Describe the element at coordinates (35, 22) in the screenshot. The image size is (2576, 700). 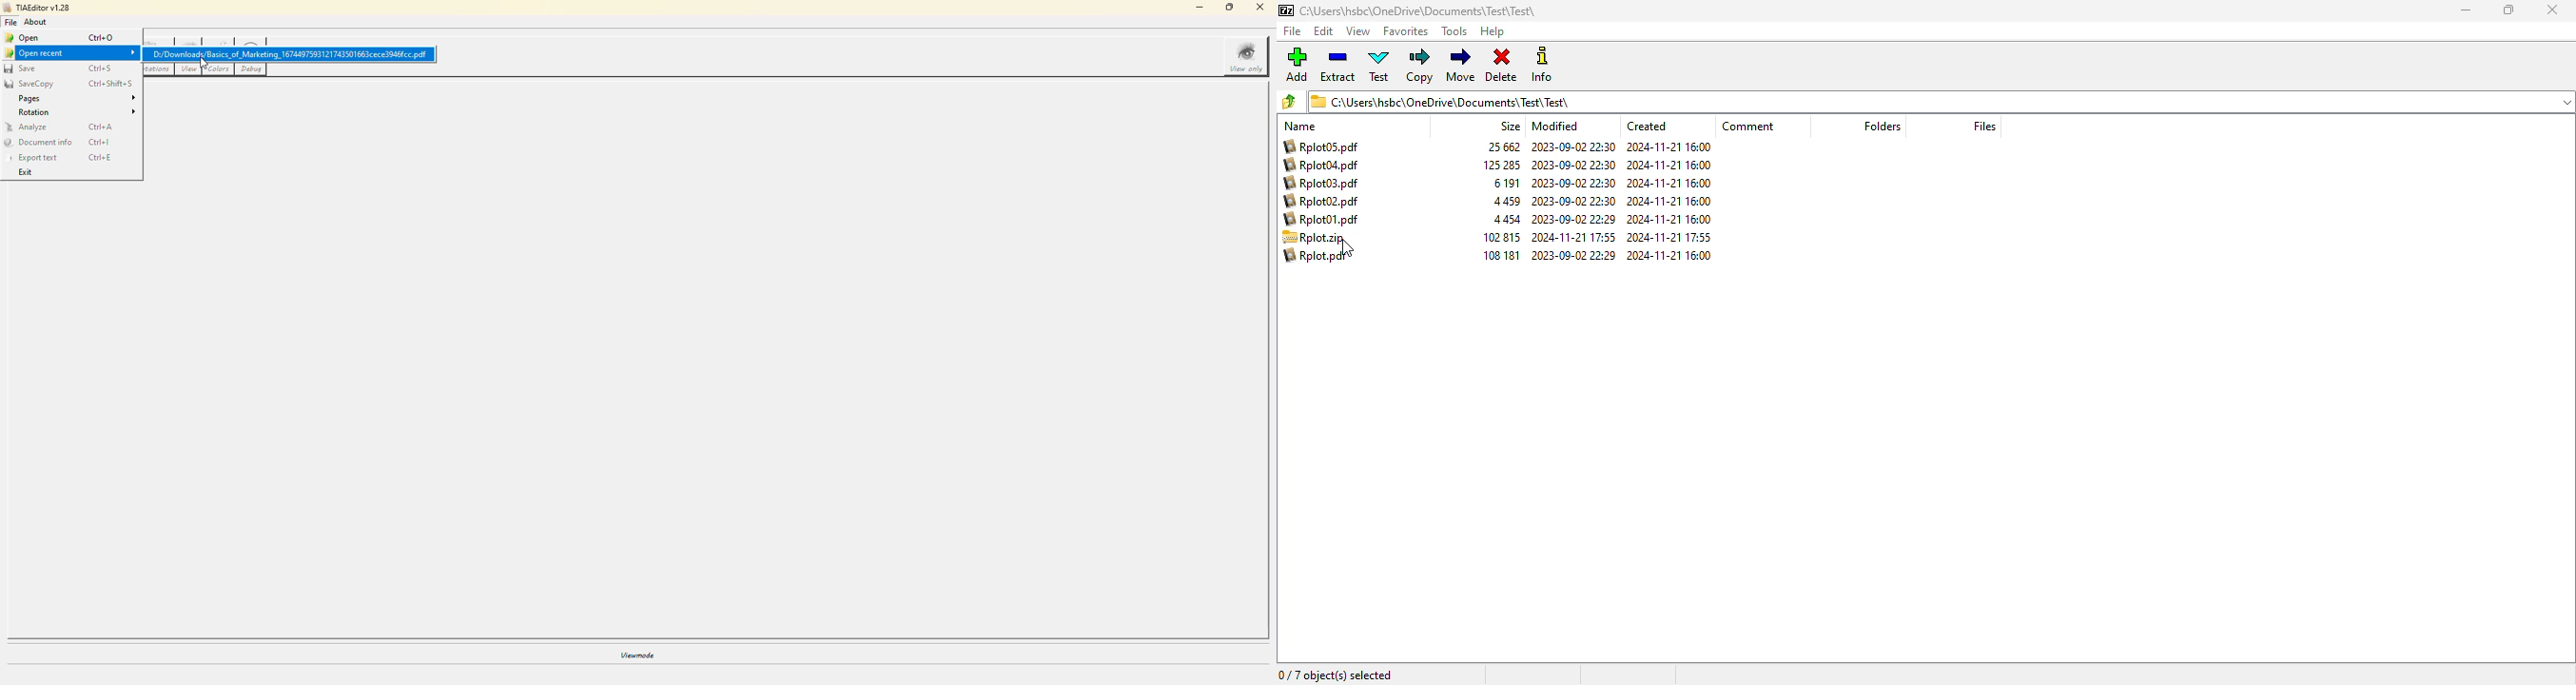
I see `about` at that location.